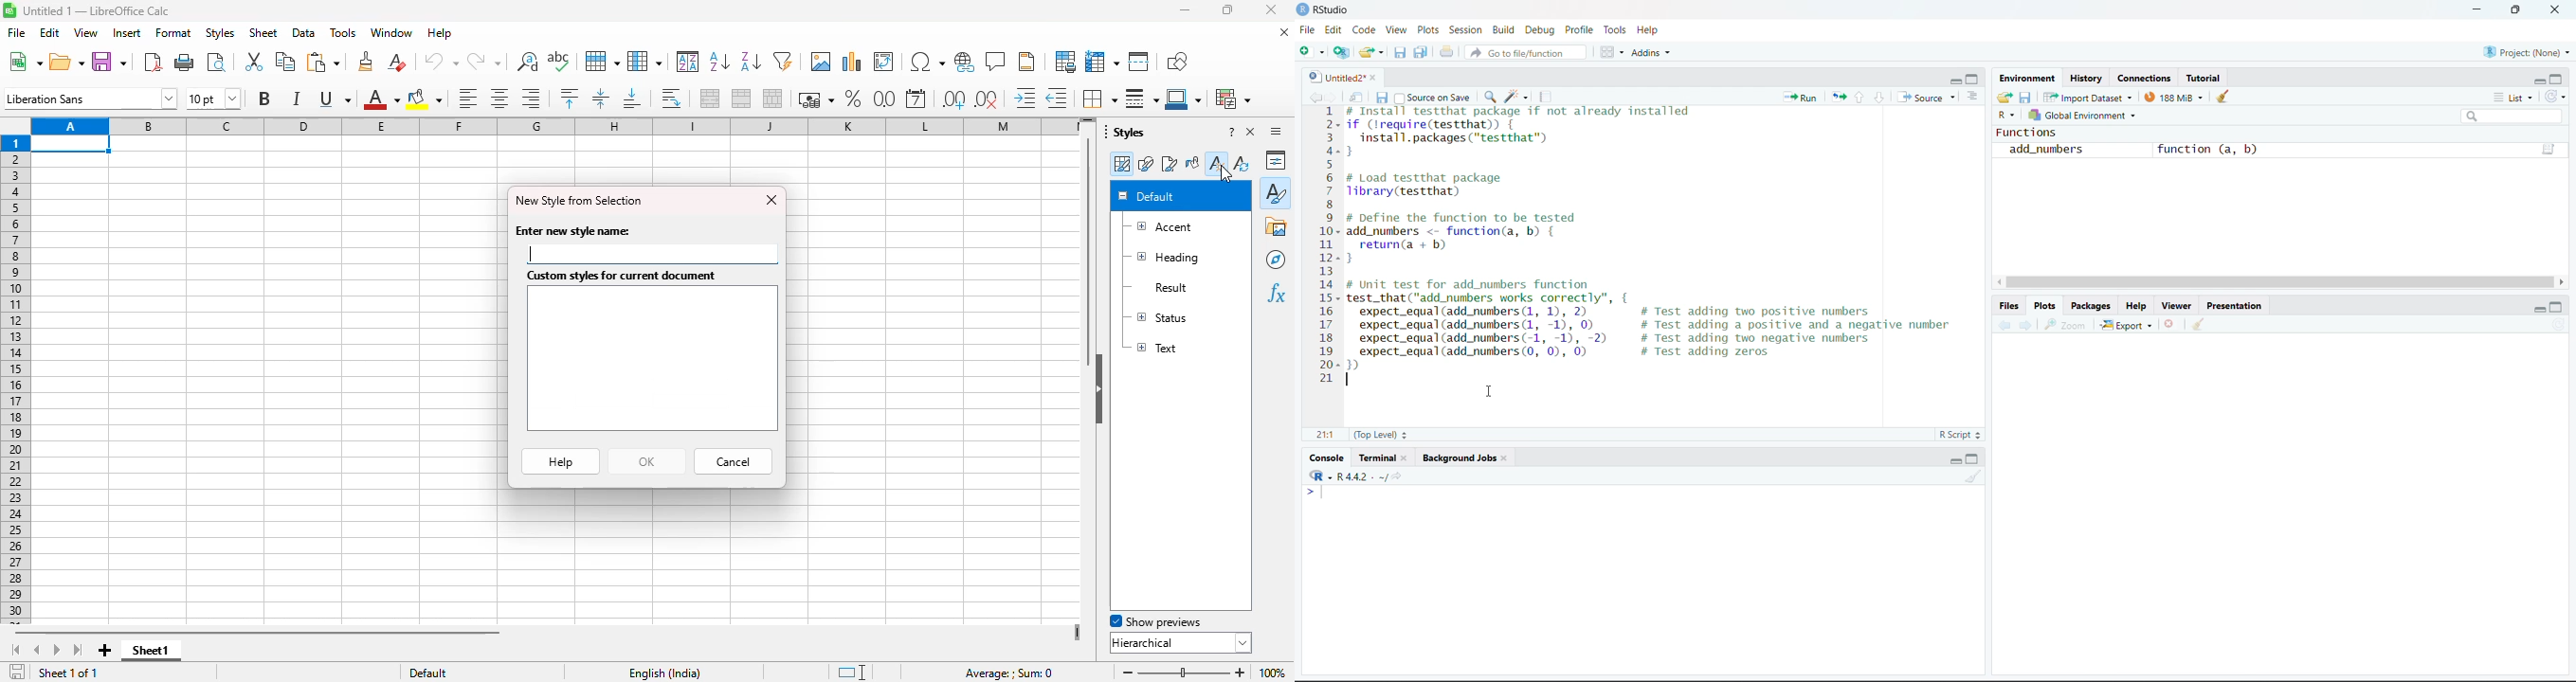  I want to click on save all open documents, so click(1421, 53).